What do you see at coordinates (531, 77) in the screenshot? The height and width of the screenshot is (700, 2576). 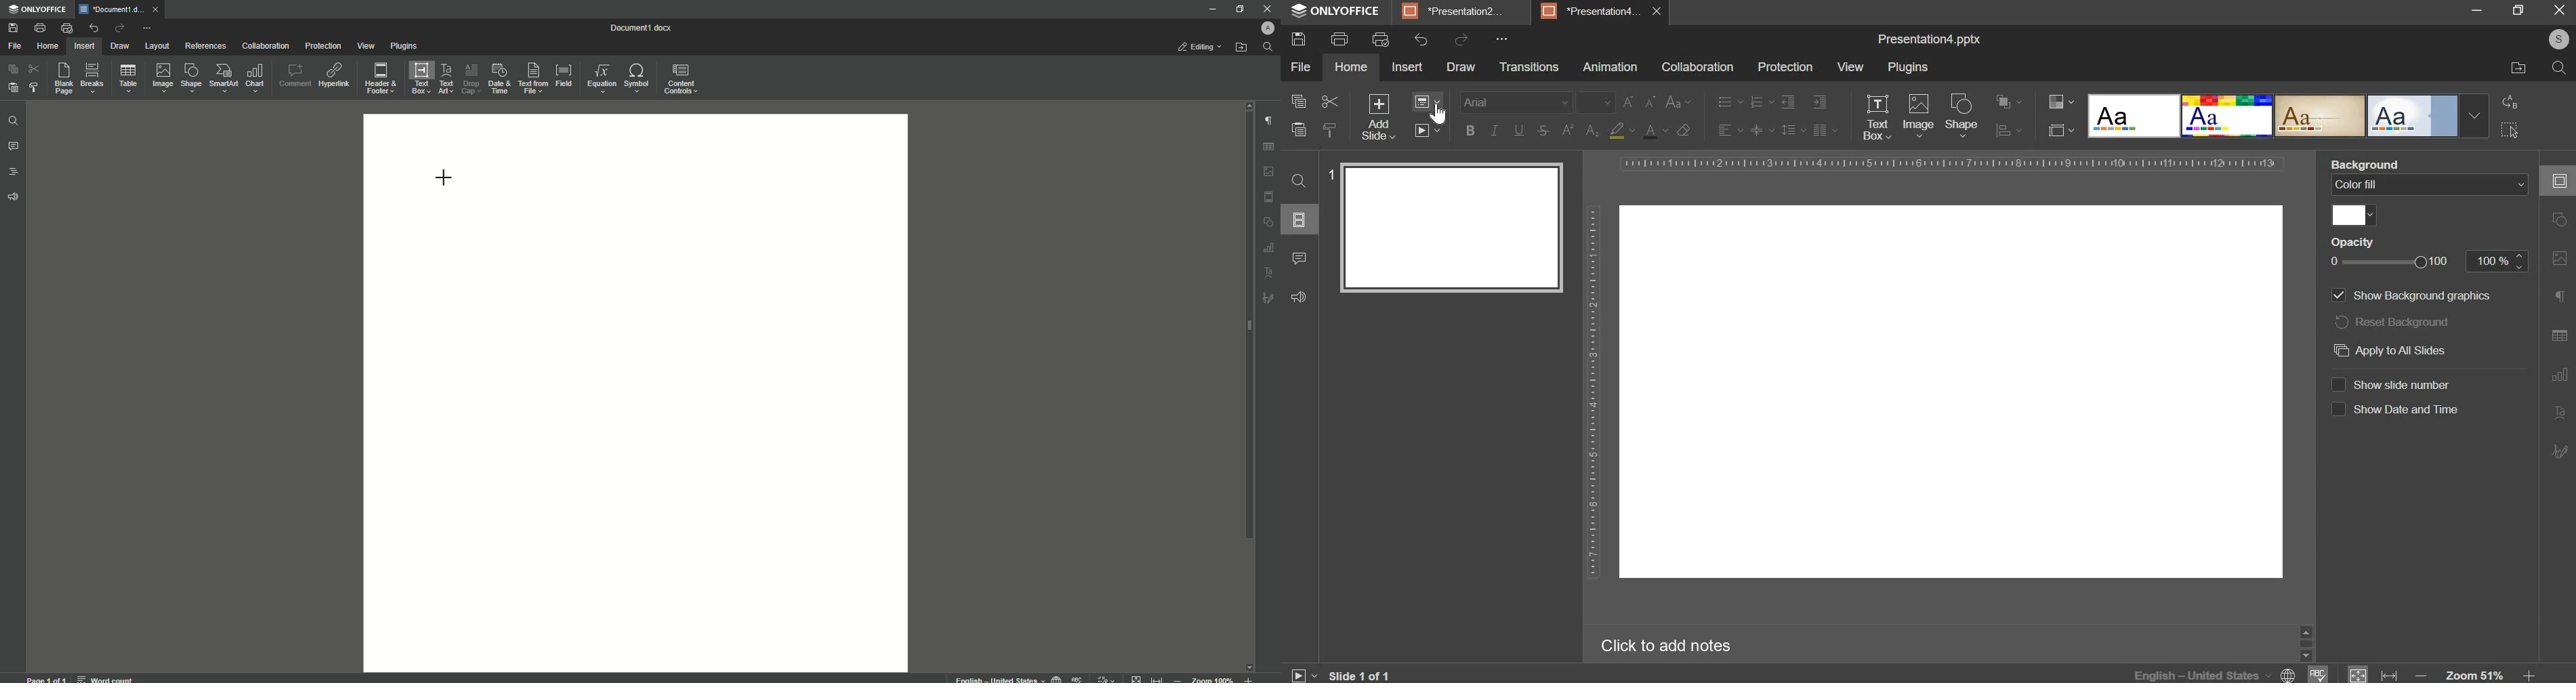 I see `Text From File` at bounding box center [531, 77].